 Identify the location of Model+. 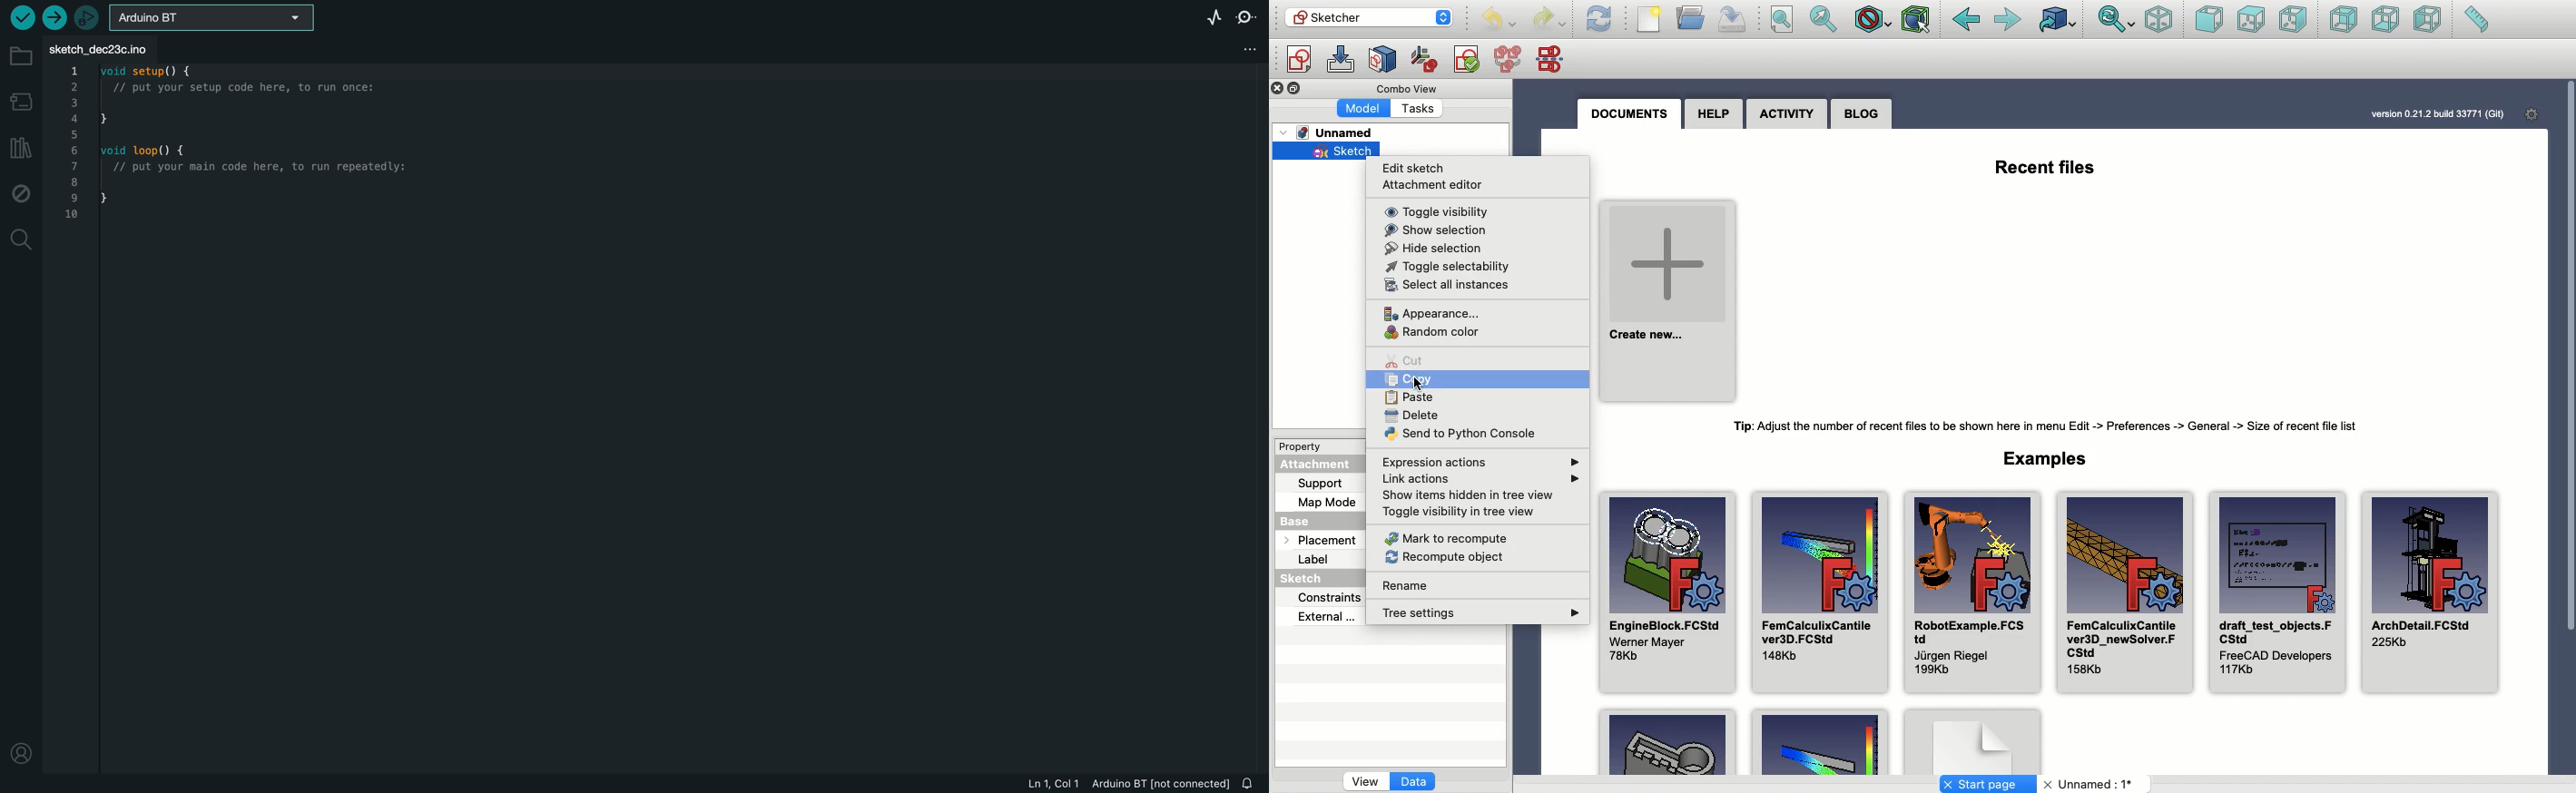
(1365, 107).